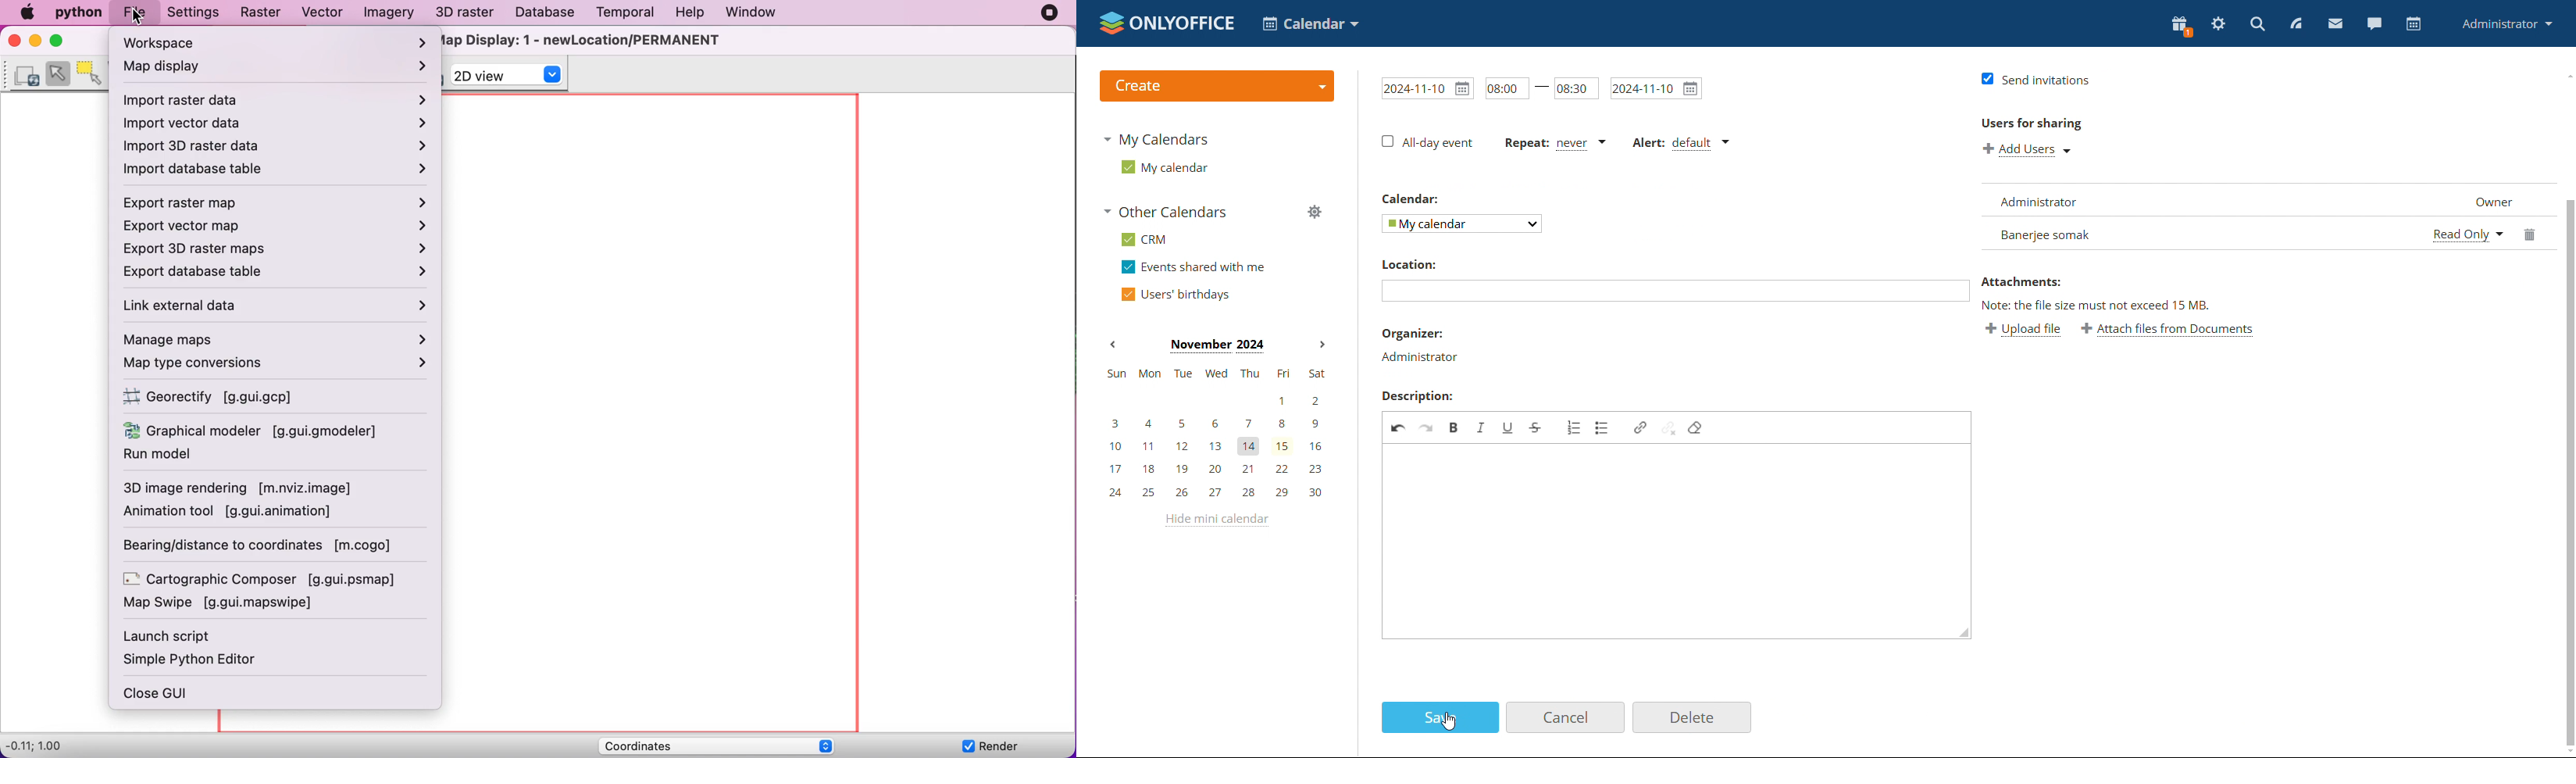 The width and height of the screenshot is (2576, 784). What do you see at coordinates (1422, 332) in the screenshot?
I see `organizer:` at bounding box center [1422, 332].